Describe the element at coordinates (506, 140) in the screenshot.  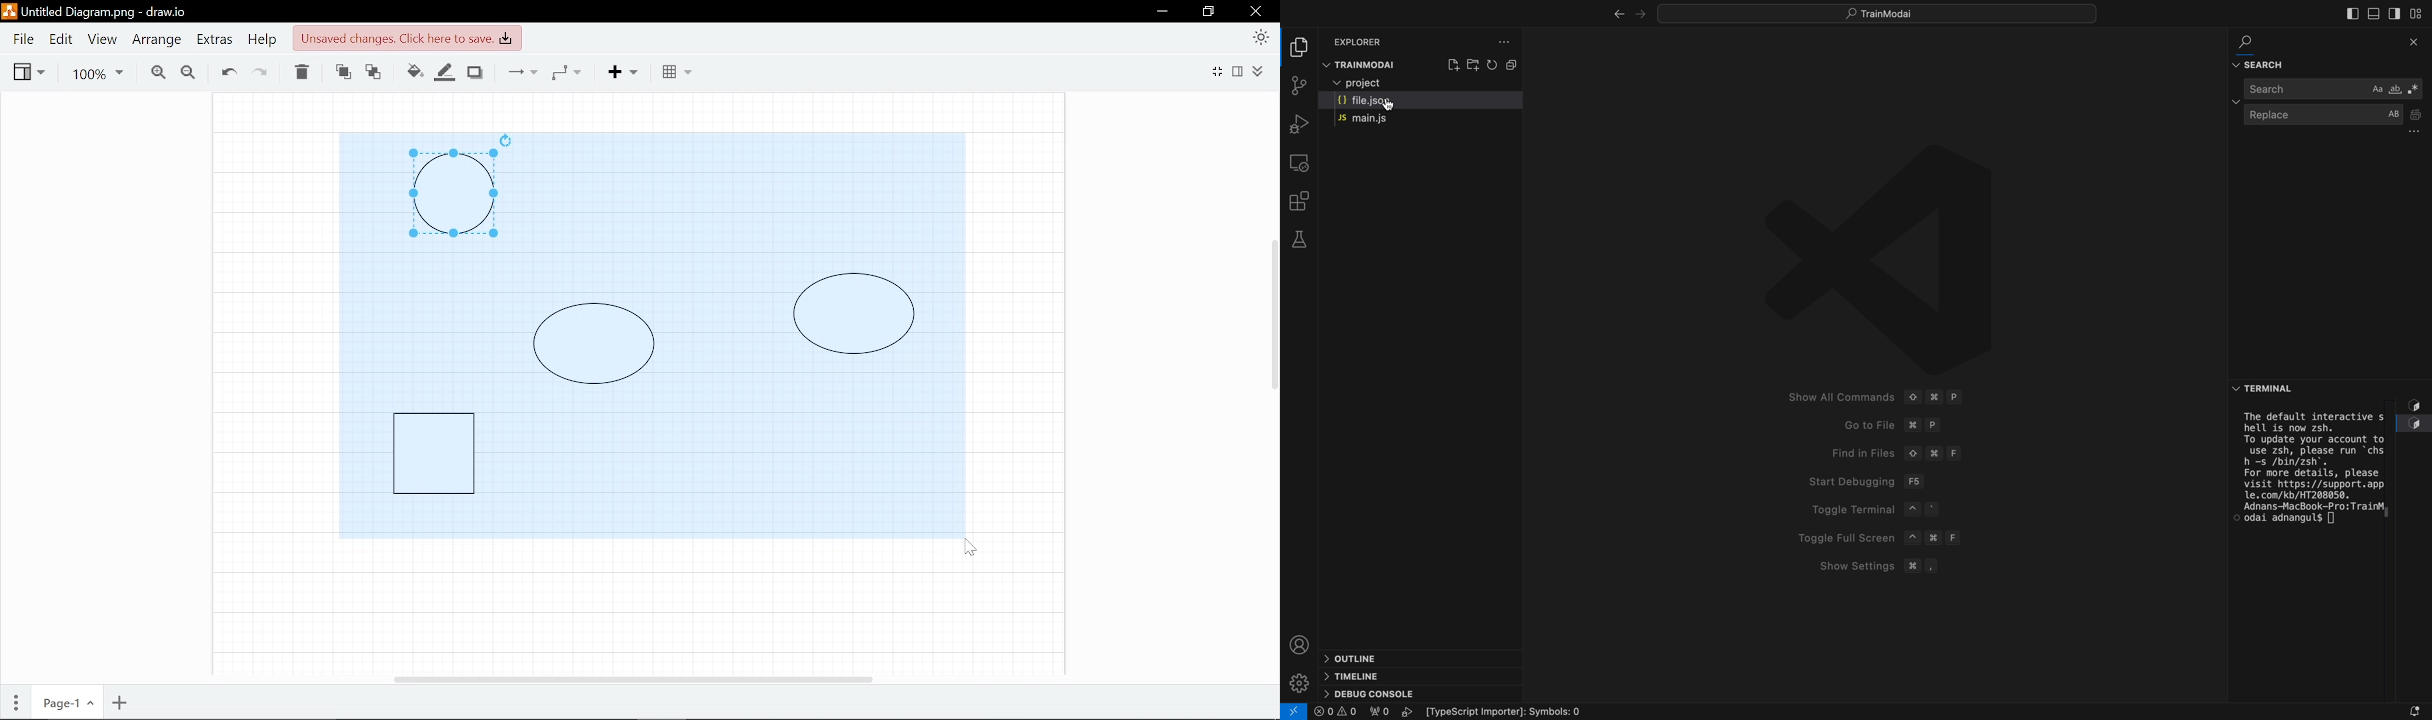
I see `Rotate` at that location.